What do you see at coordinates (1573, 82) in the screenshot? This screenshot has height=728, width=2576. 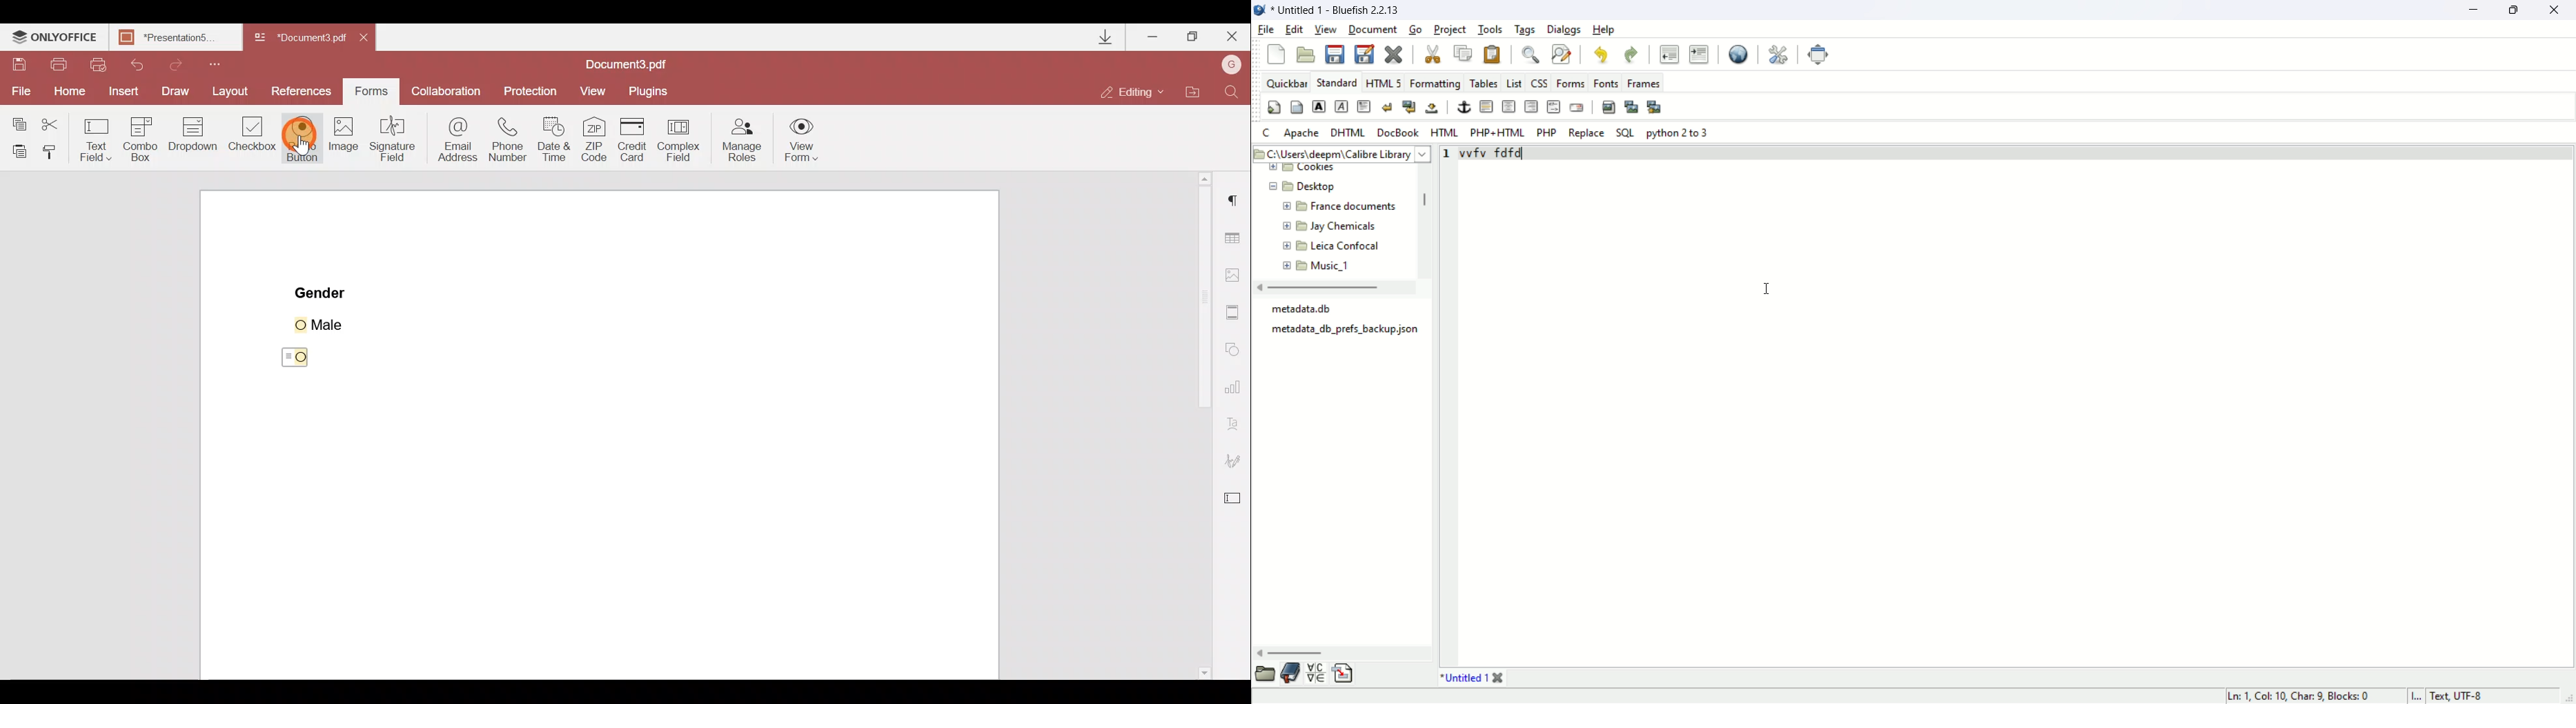 I see `forms` at bounding box center [1573, 82].